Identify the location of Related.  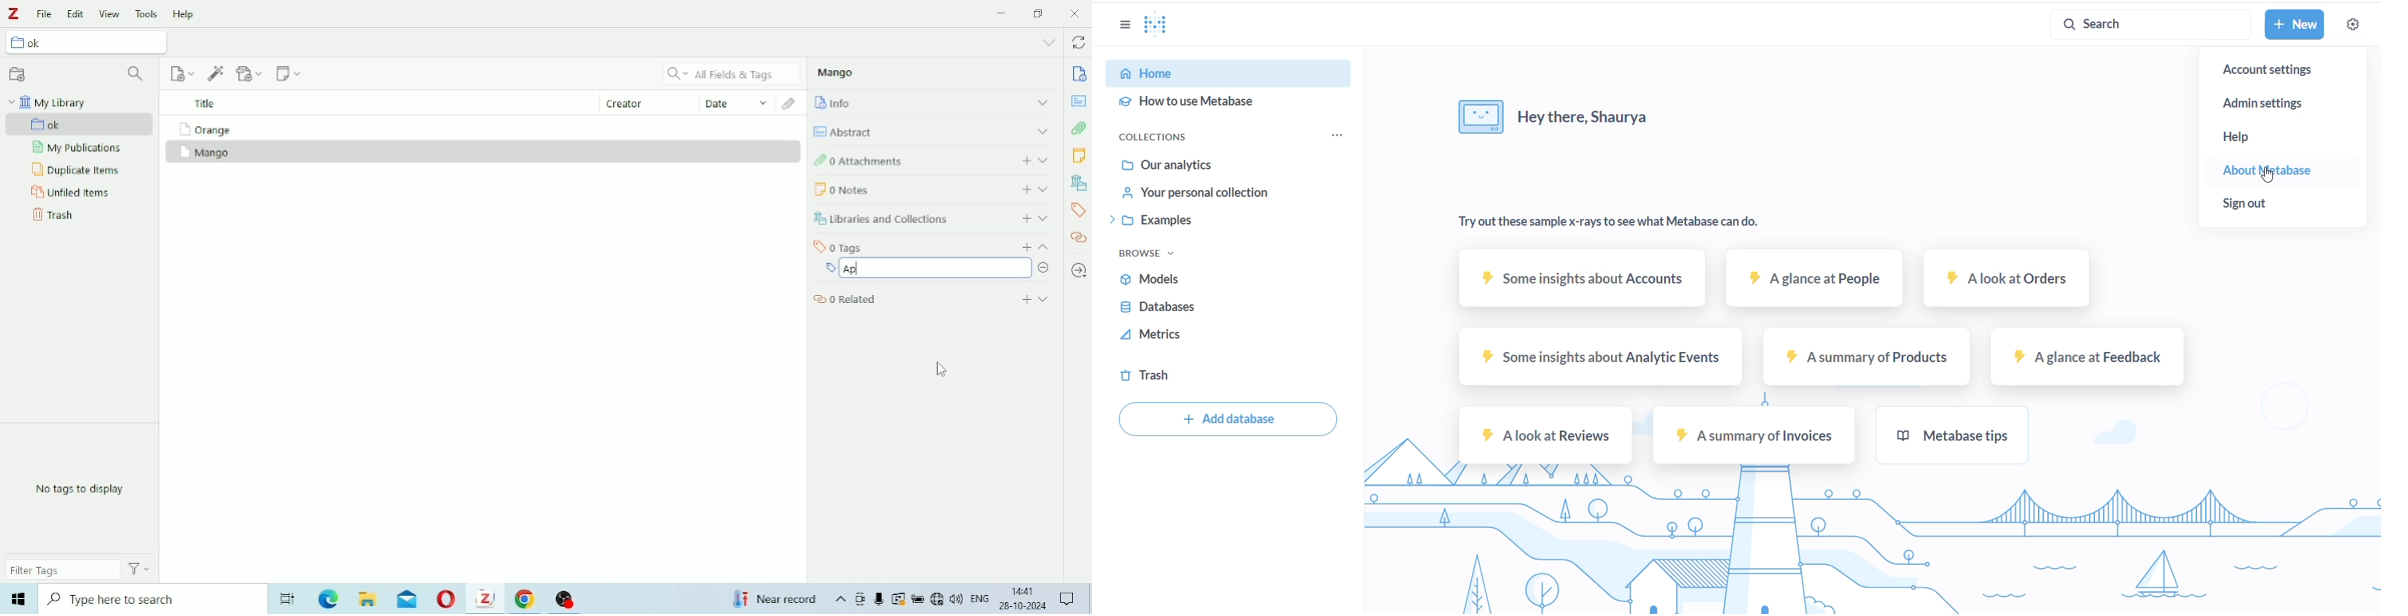
(926, 298).